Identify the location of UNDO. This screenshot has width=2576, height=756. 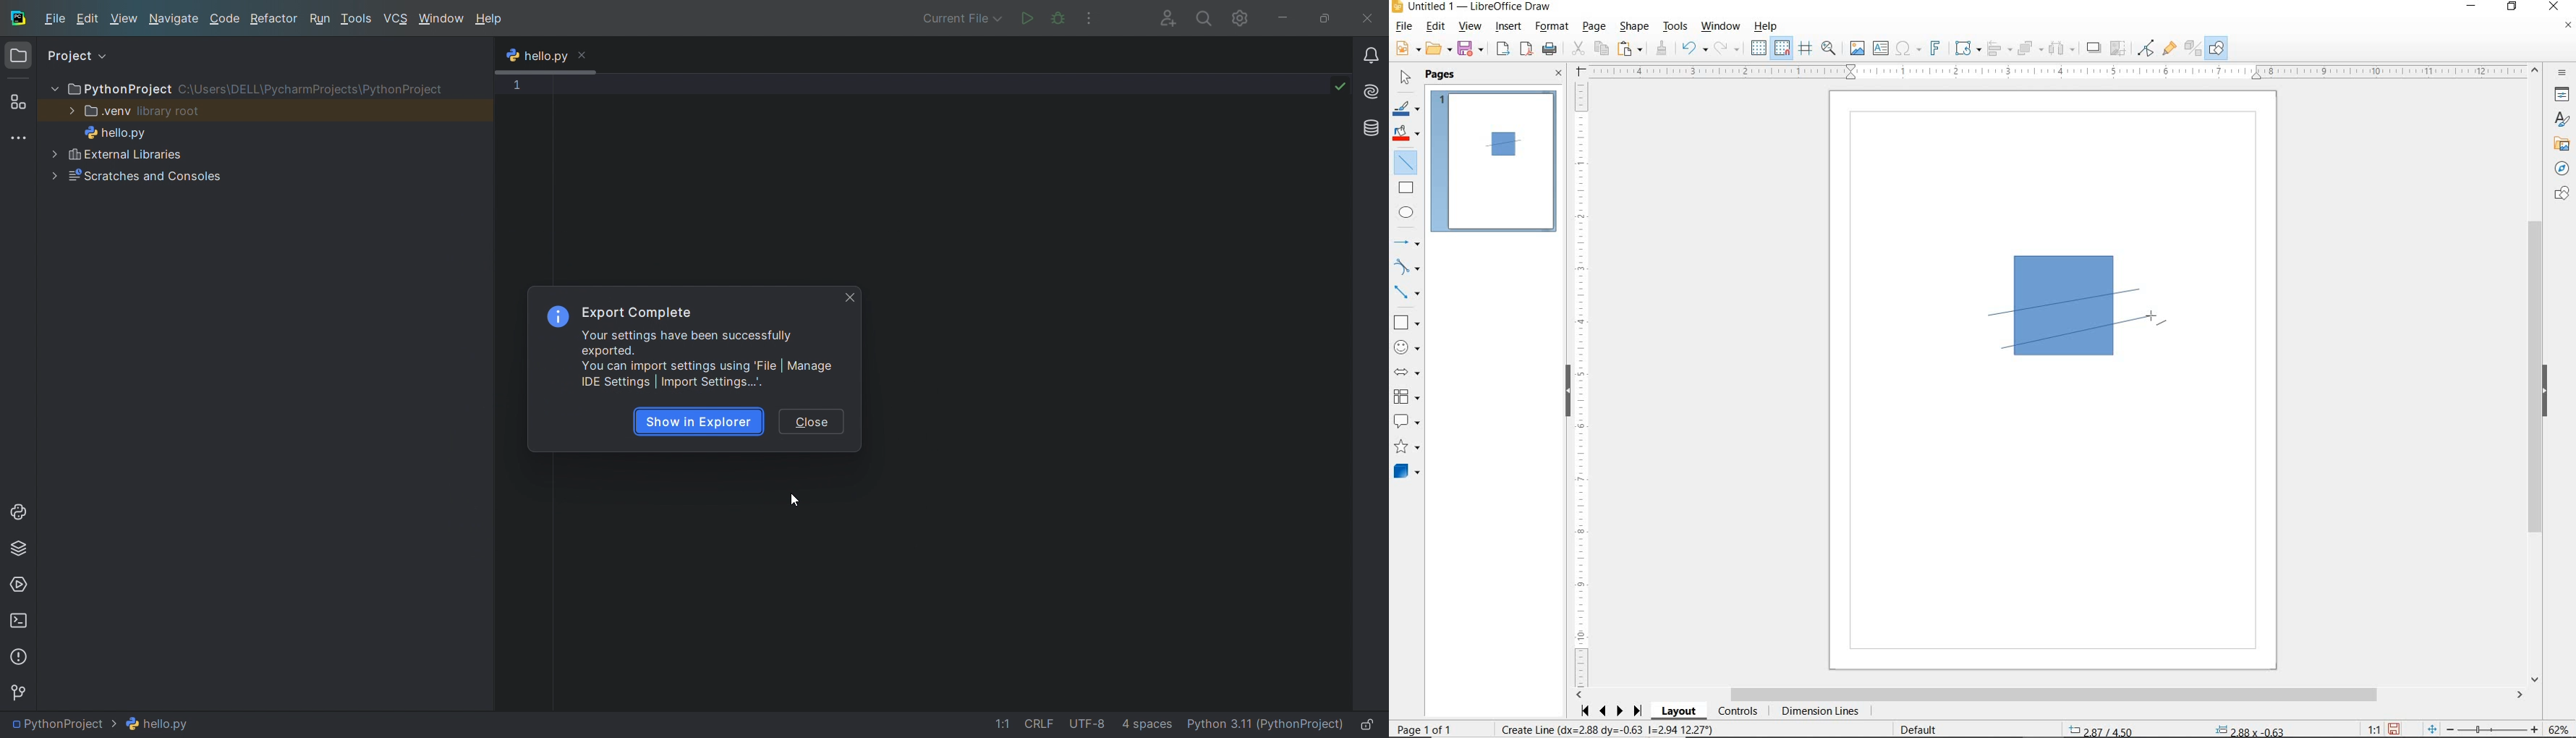
(1695, 49).